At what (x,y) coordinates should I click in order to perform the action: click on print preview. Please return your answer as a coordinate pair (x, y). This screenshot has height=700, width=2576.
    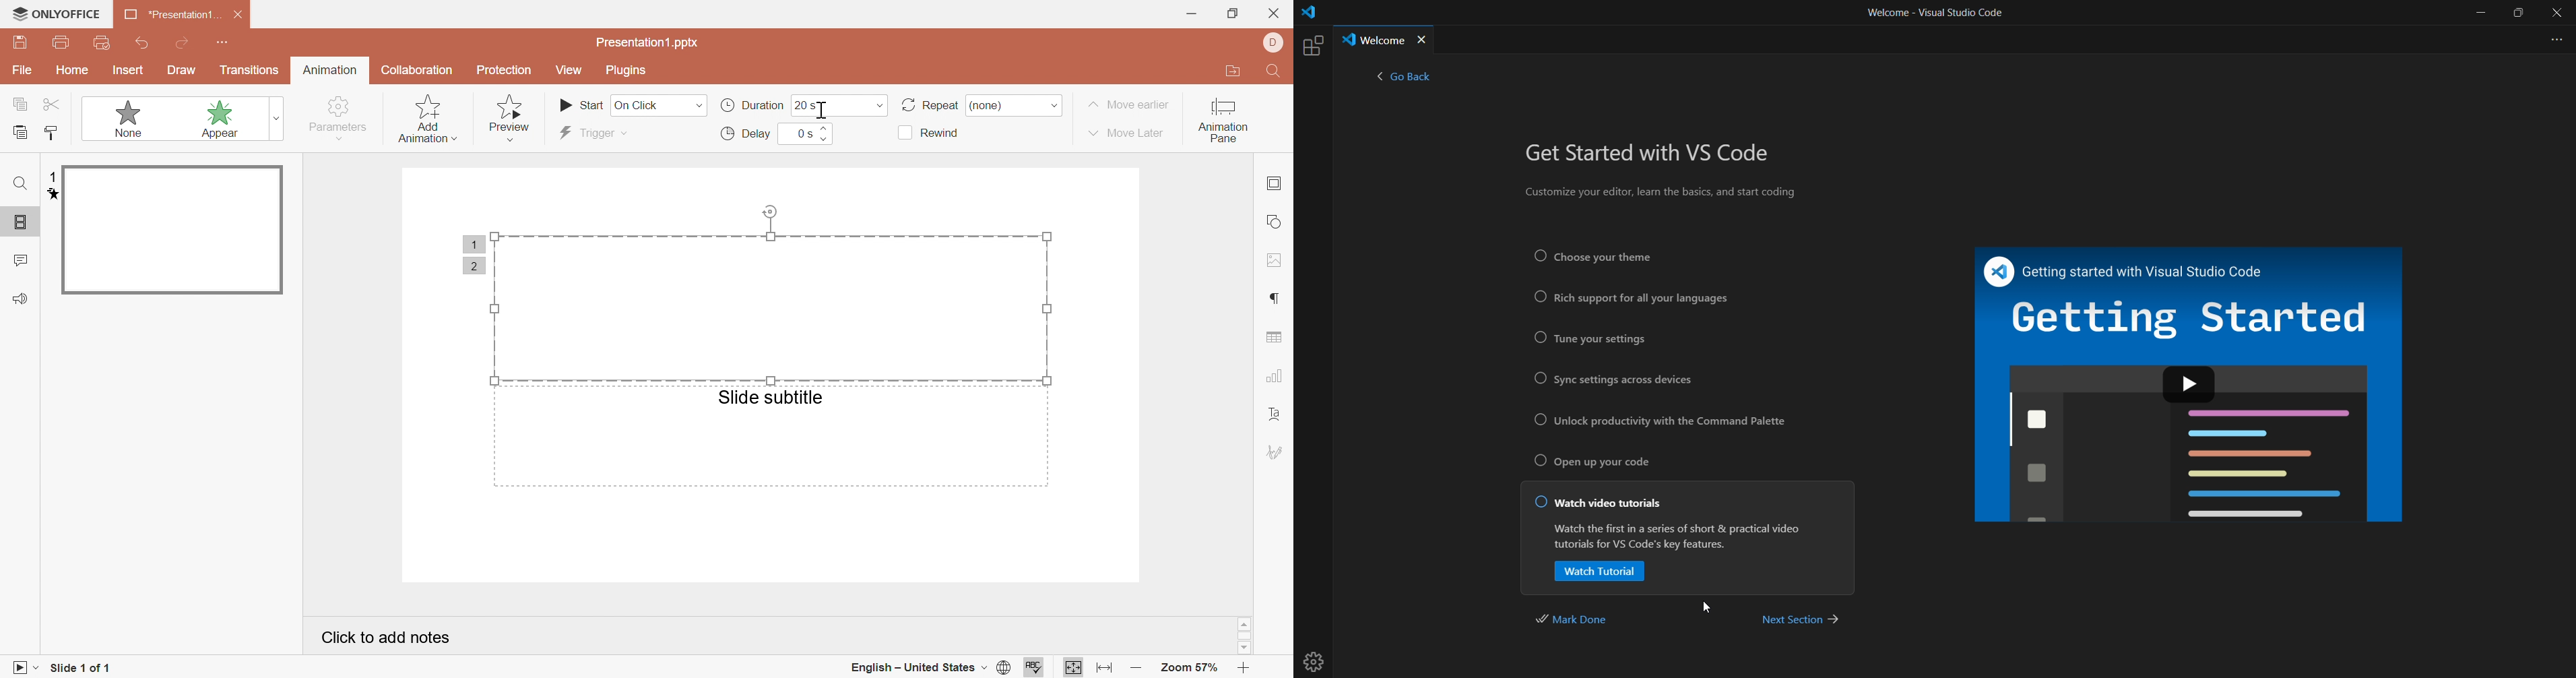
    Looking at the image, I should click on (104, 42).